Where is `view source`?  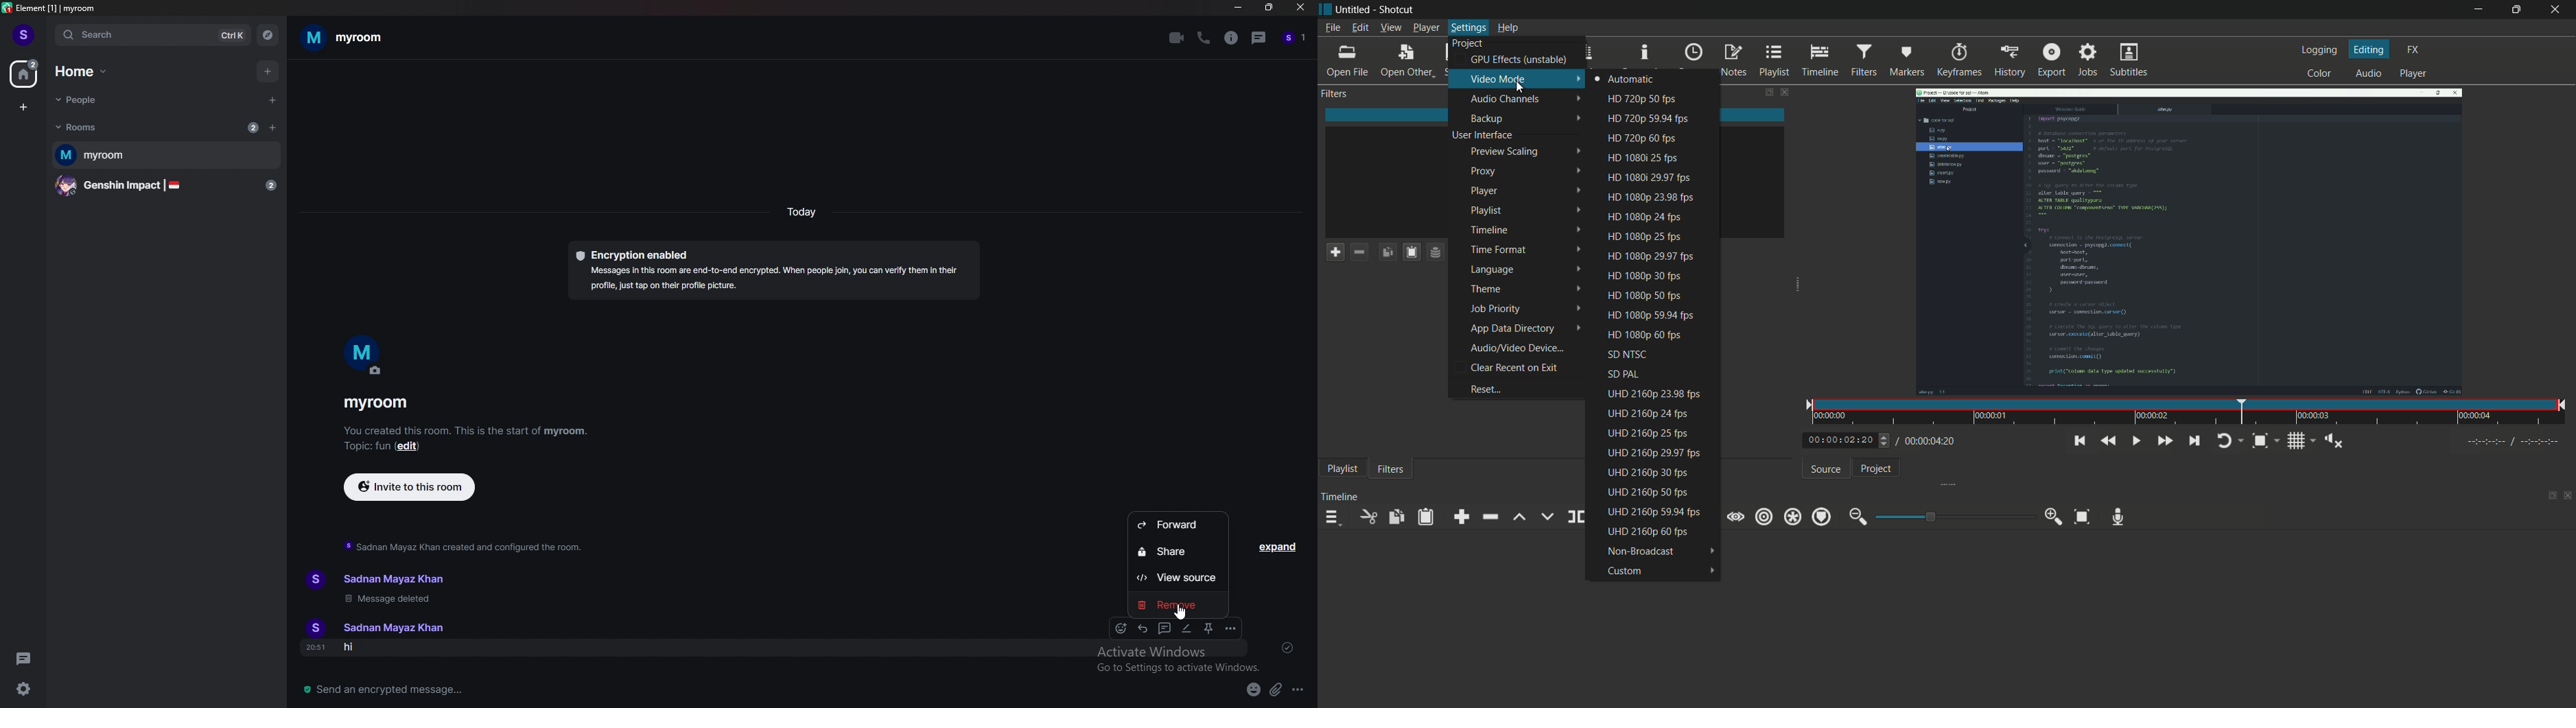 view source is located at coordinates (1179, 579).